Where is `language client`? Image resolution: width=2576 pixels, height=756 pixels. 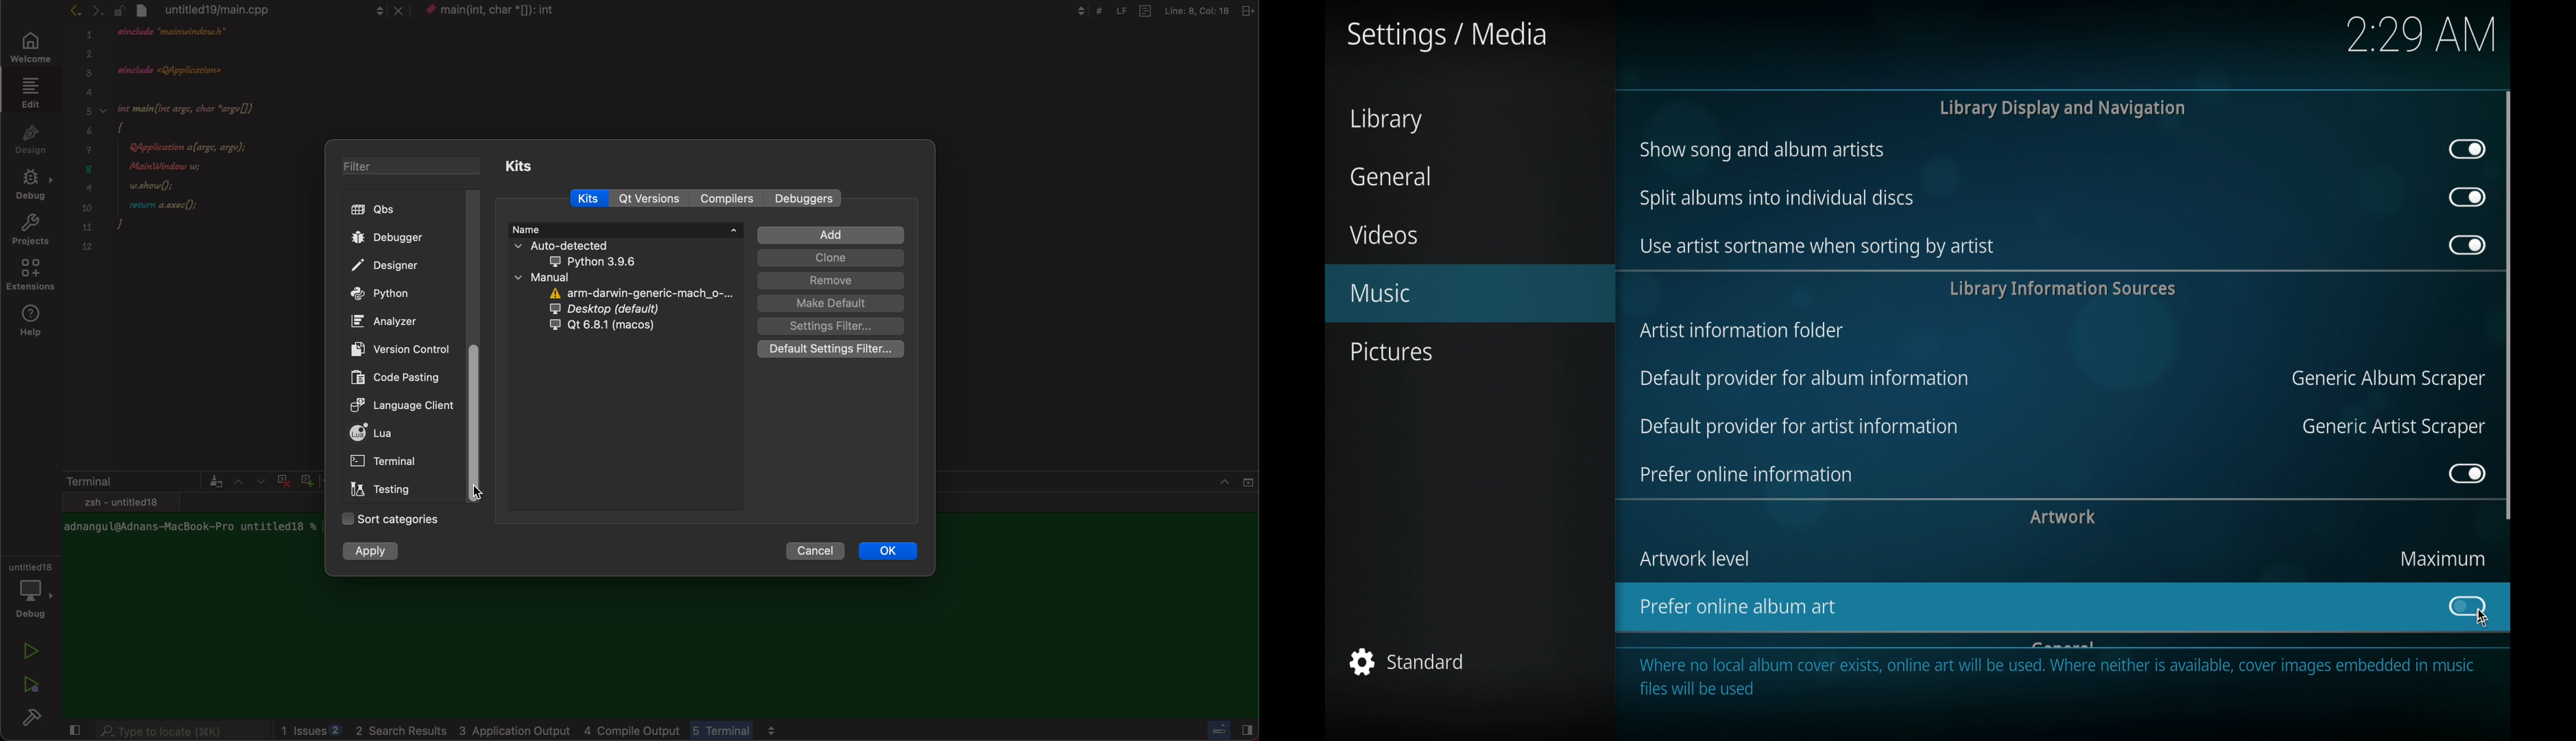
language client is located at coordinates (393, 404).